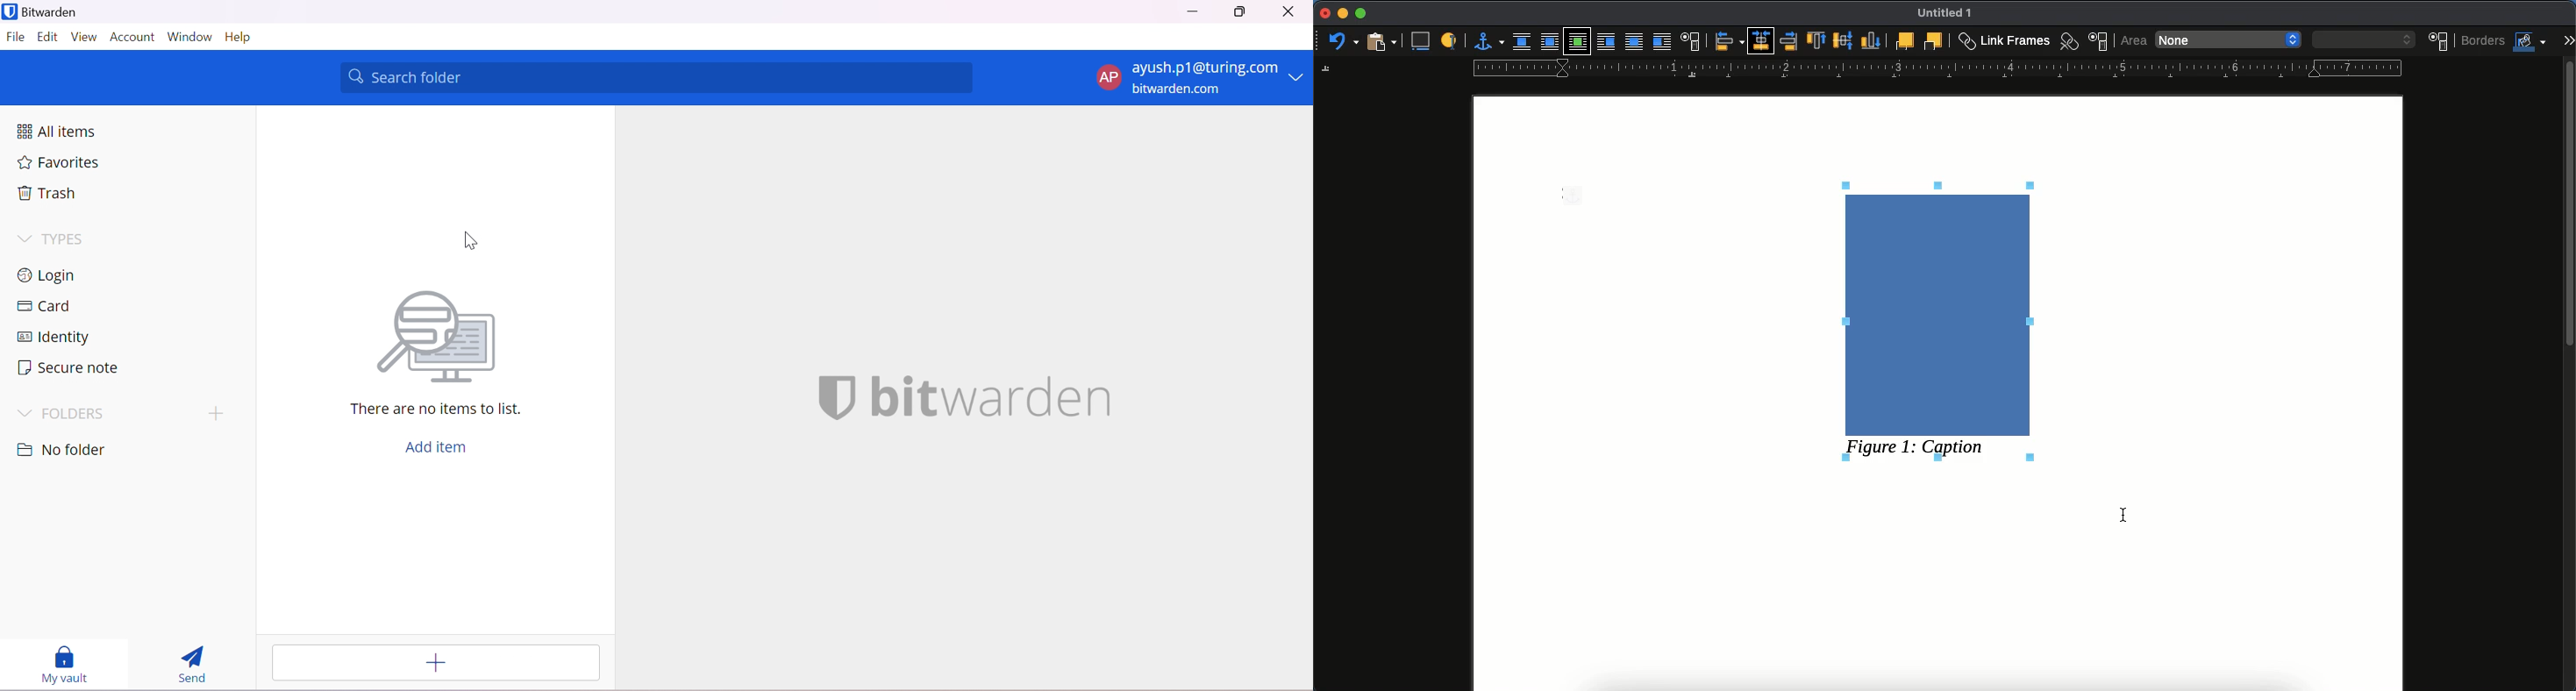  Describe the element at coordinates (23, 239) in the screenshot. I see `Drop Down` at that location.